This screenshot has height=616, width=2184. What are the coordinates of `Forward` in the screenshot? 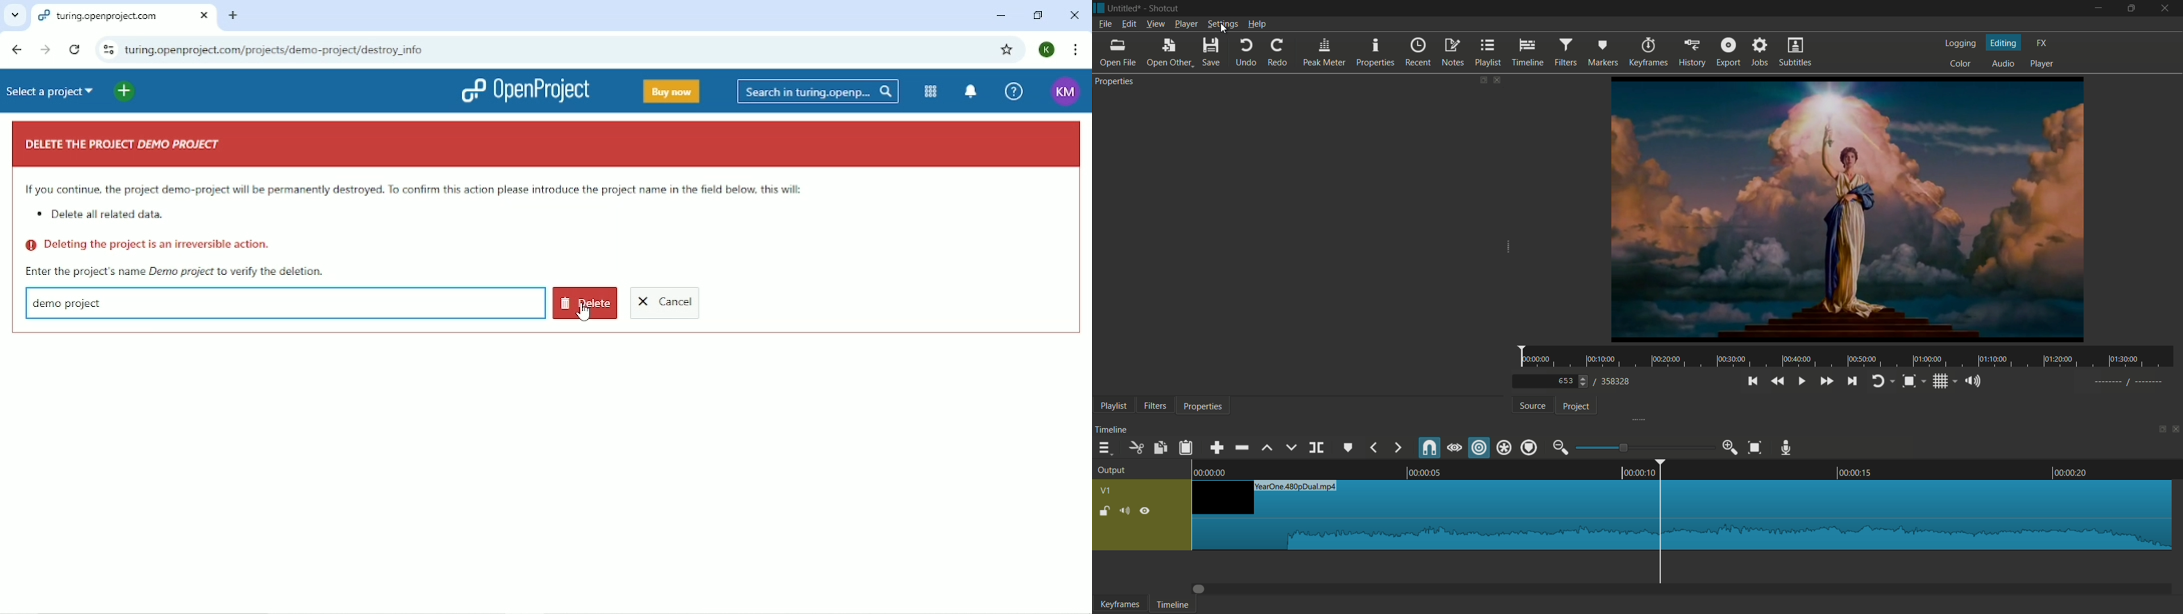 It's located at (43, 50).